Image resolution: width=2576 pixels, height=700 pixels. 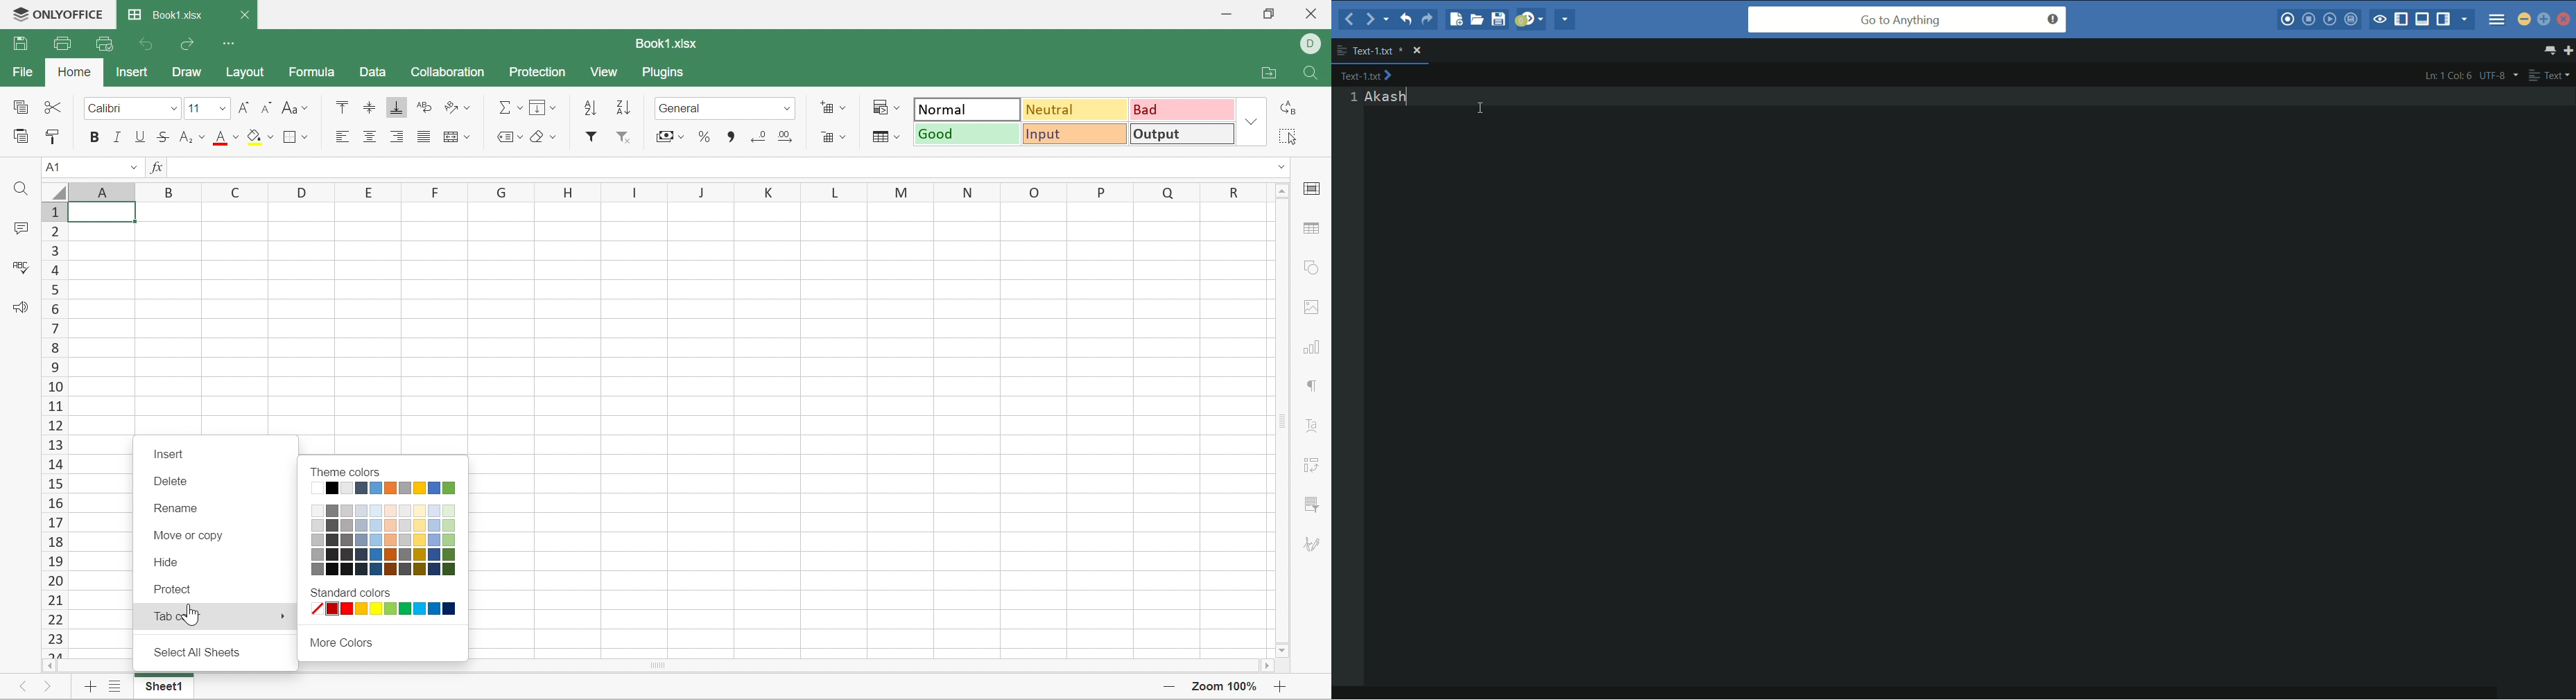 I want to click on ONLYOFFICE, so click(x=57, y=12).